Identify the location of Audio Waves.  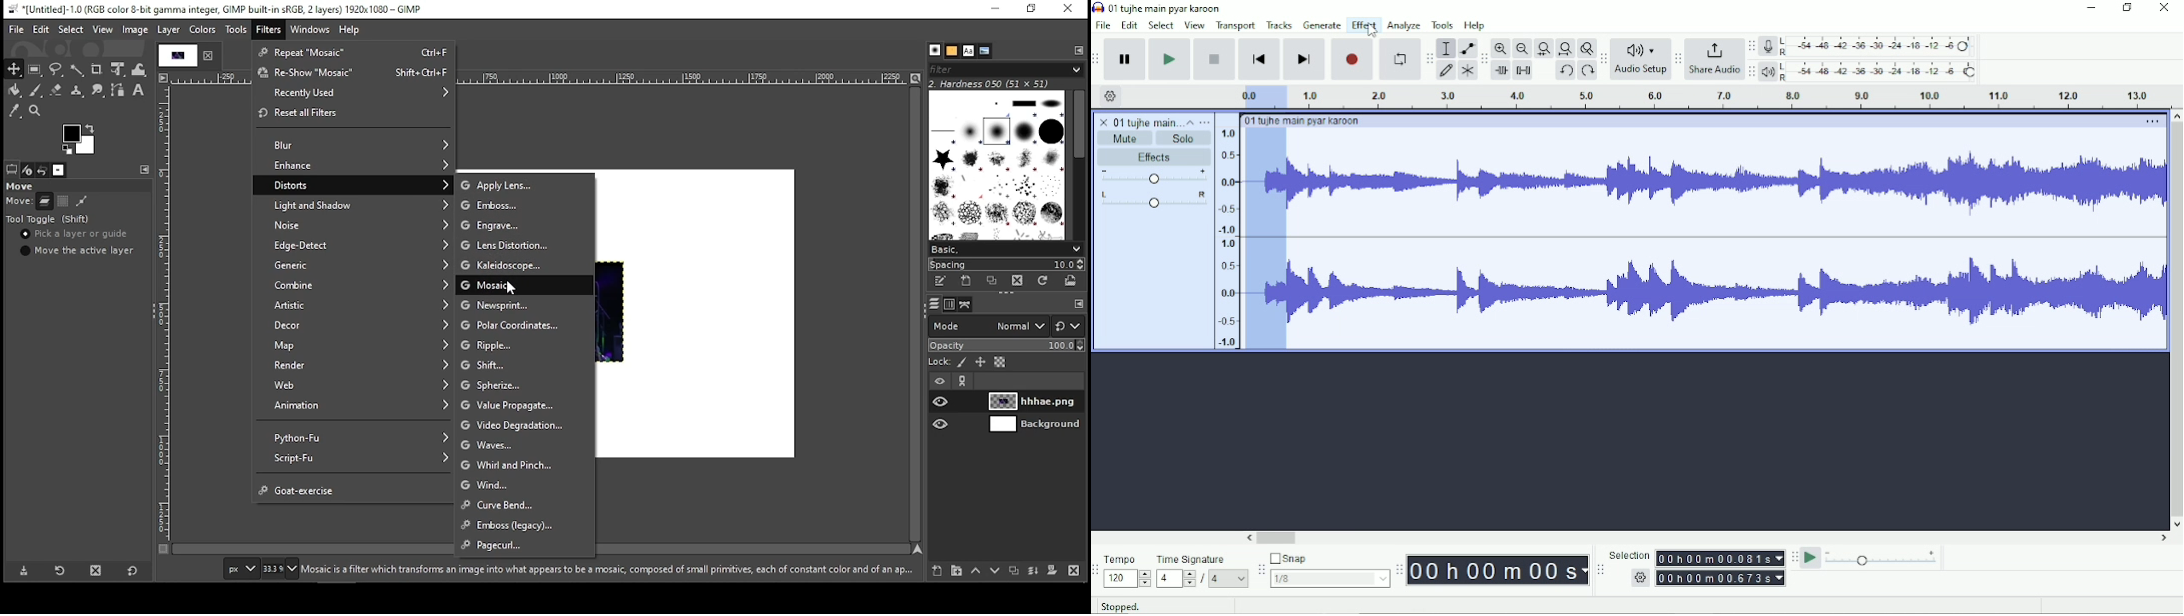
(1727, 293).